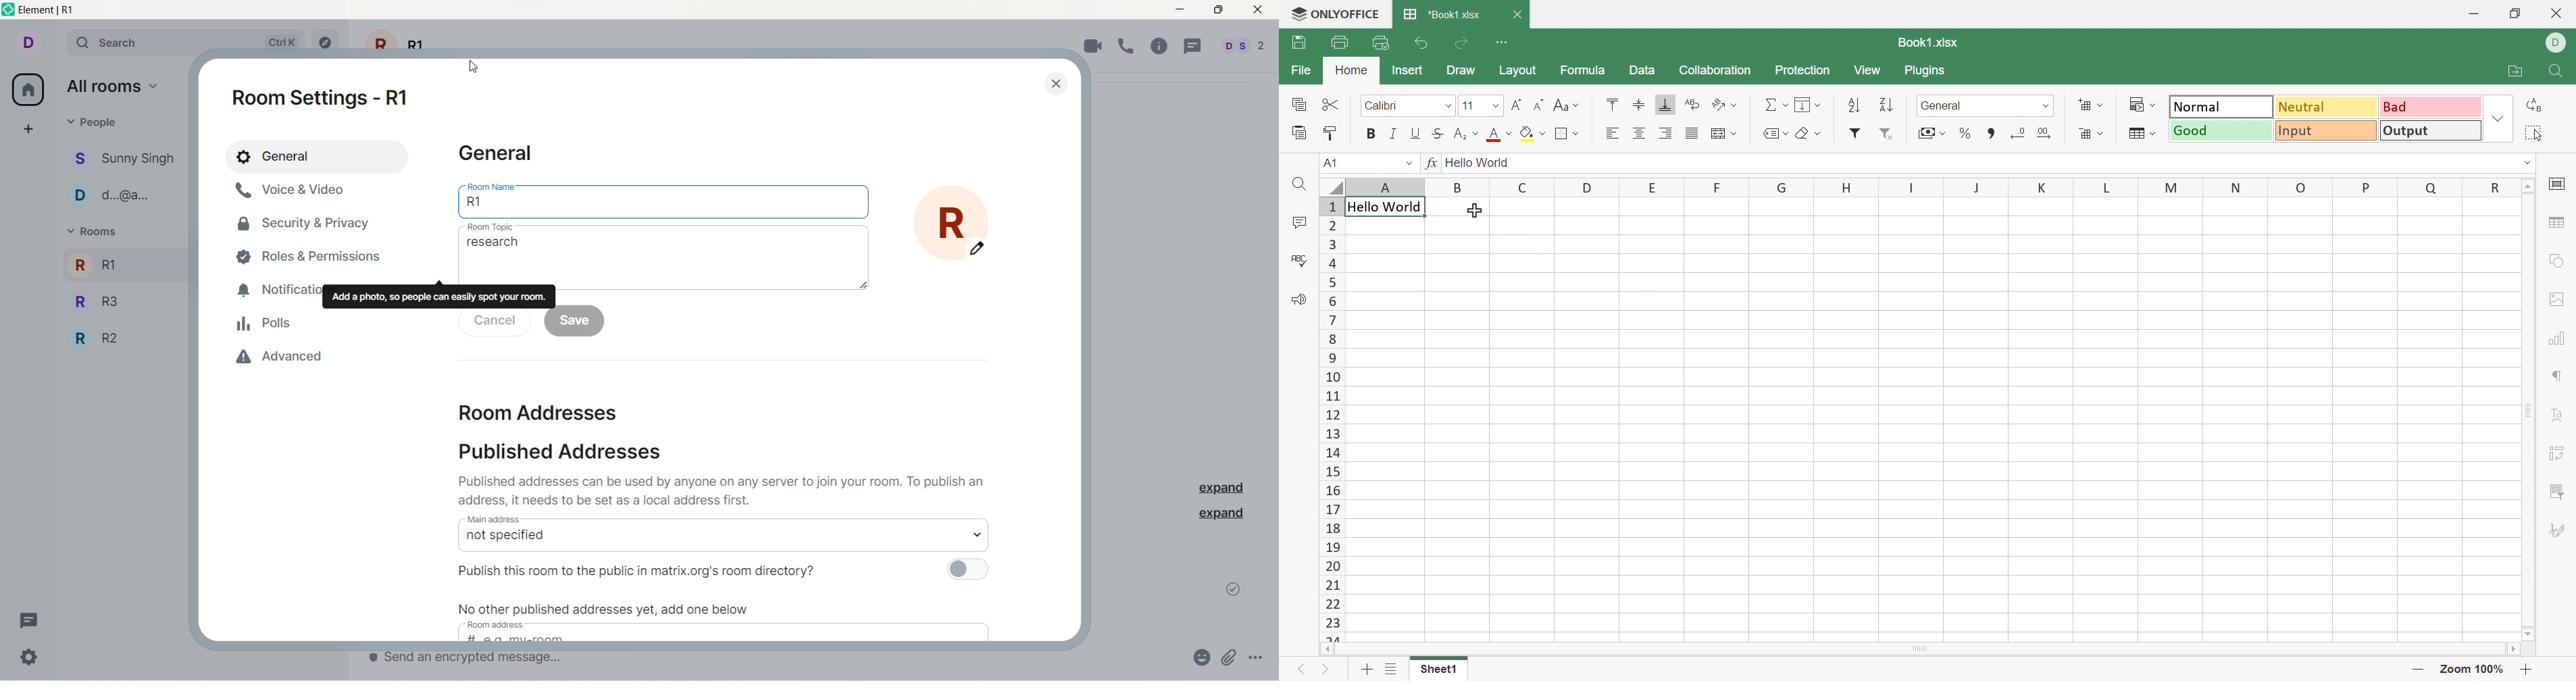  What do you see at coordinates (2327, 132) in the screenshot?
I see `Input` at bounding box center [2327, 132].